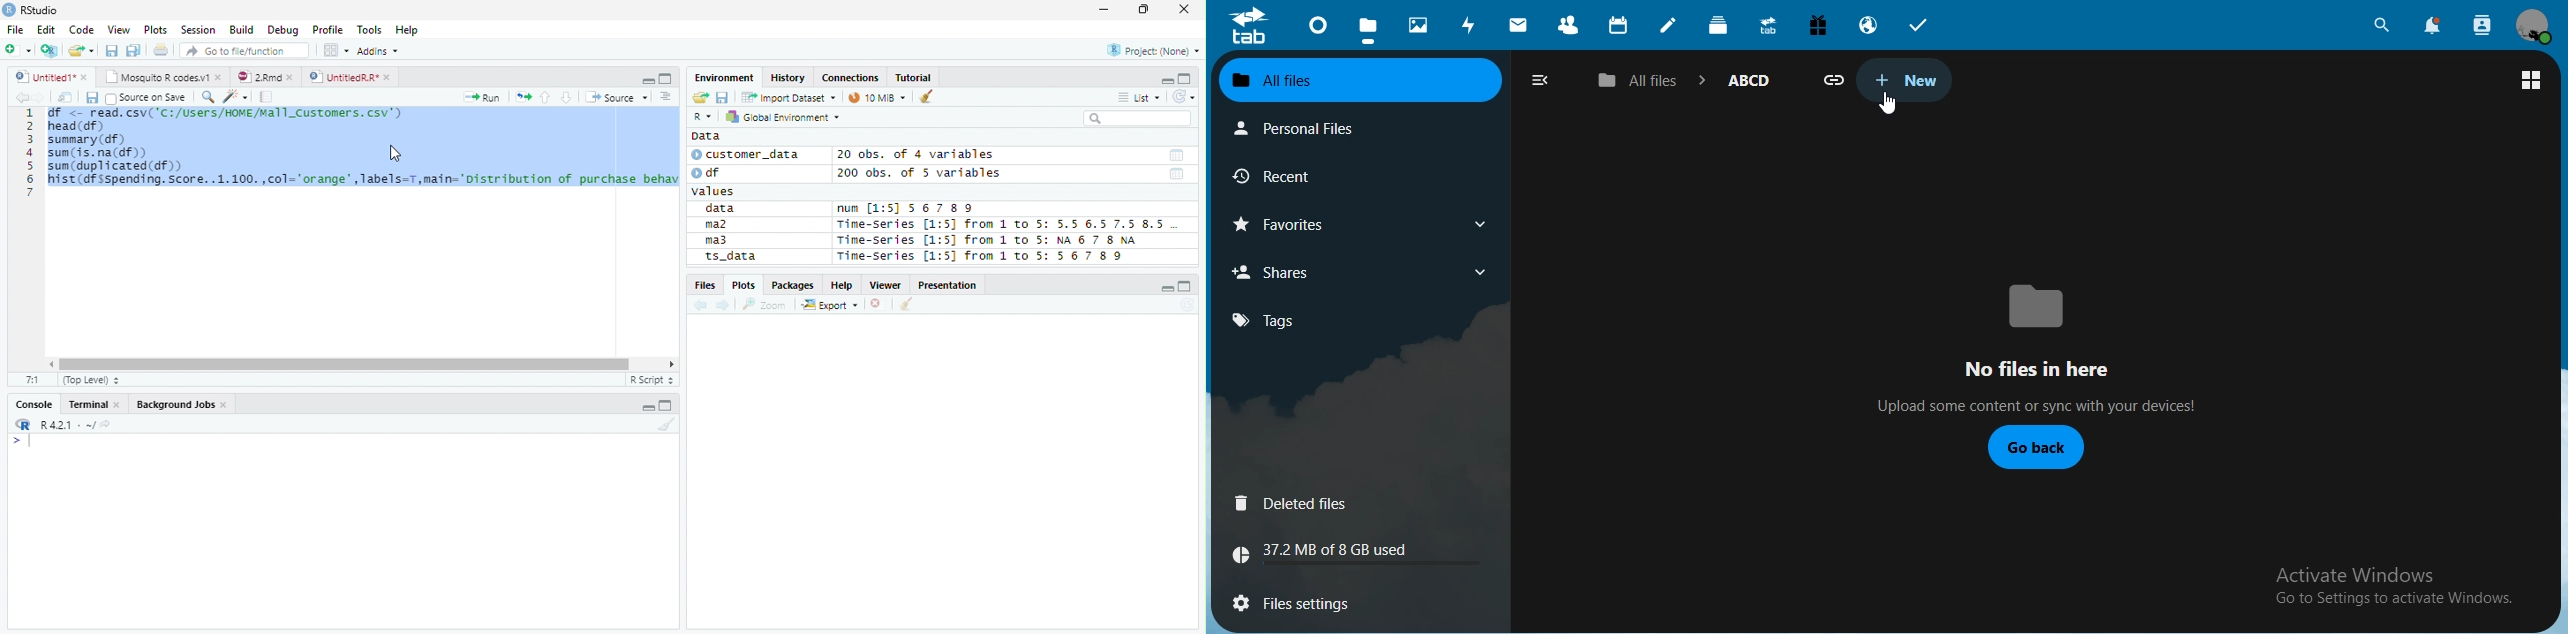 The height and width of the screenshot is (644, 2576). Describe the element at coordinates (721, 240) in the screenshot. I see `ma3` at that location.